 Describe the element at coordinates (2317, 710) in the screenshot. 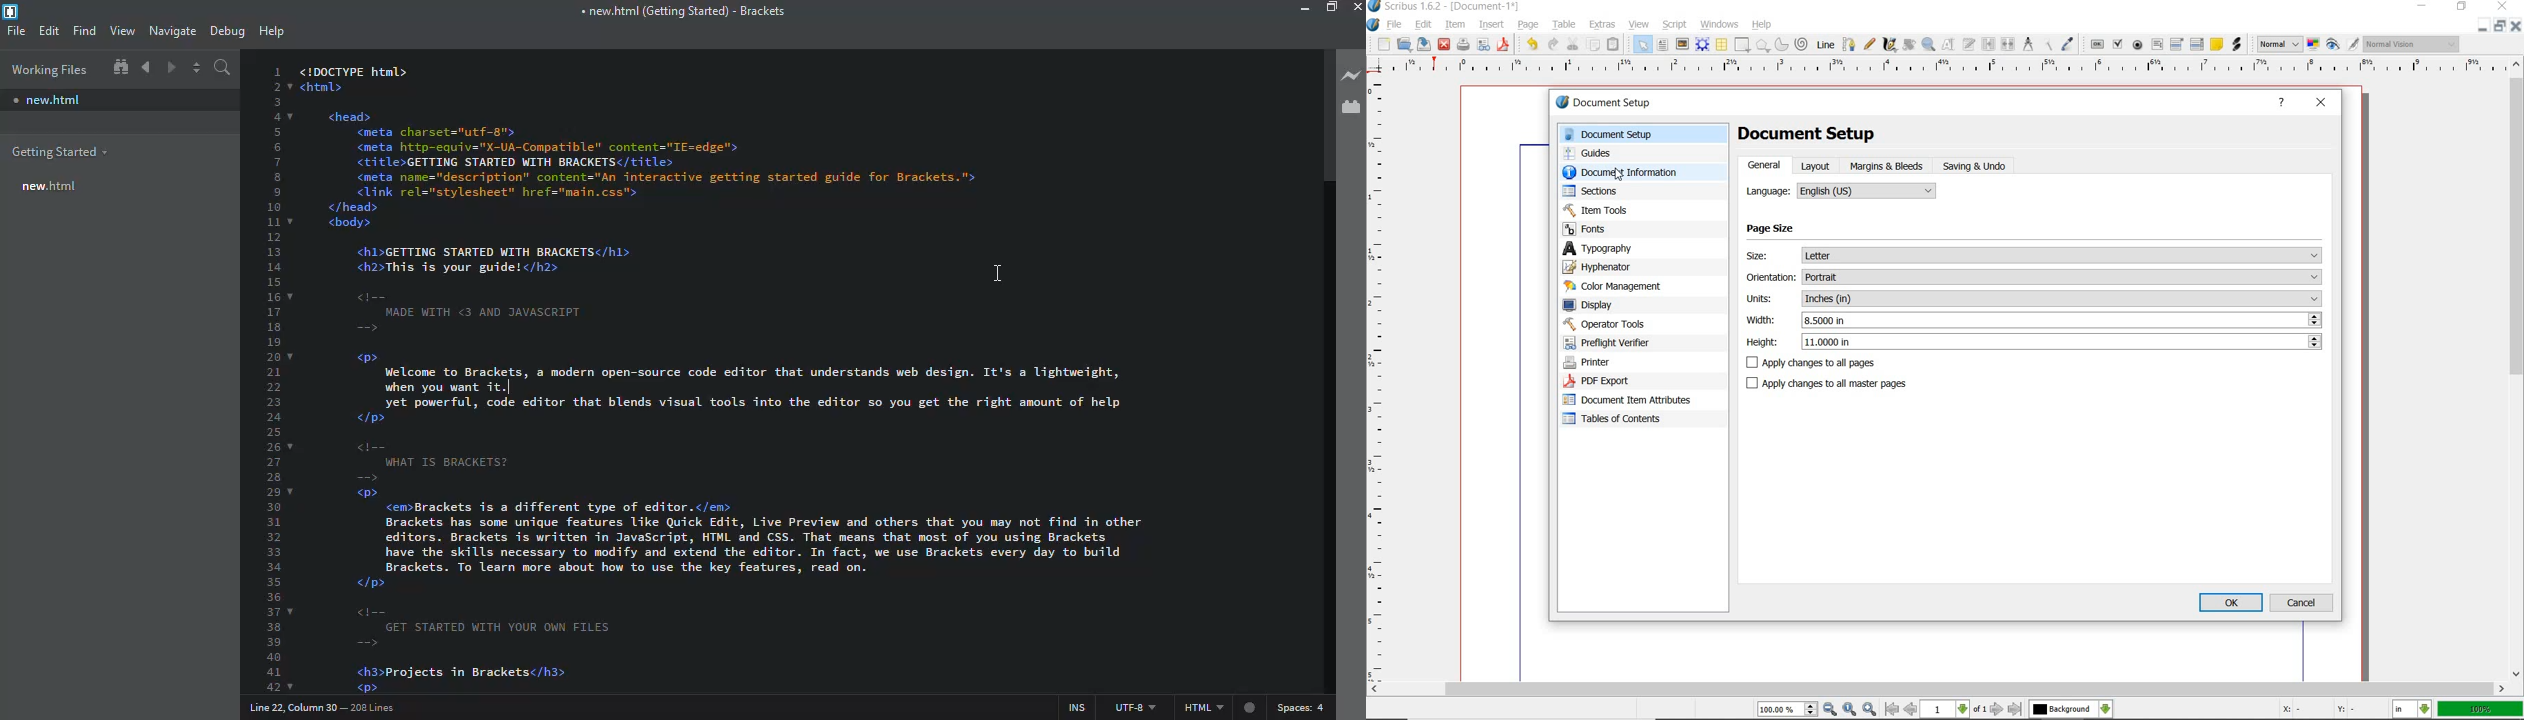

I see `coordinates` at that location.